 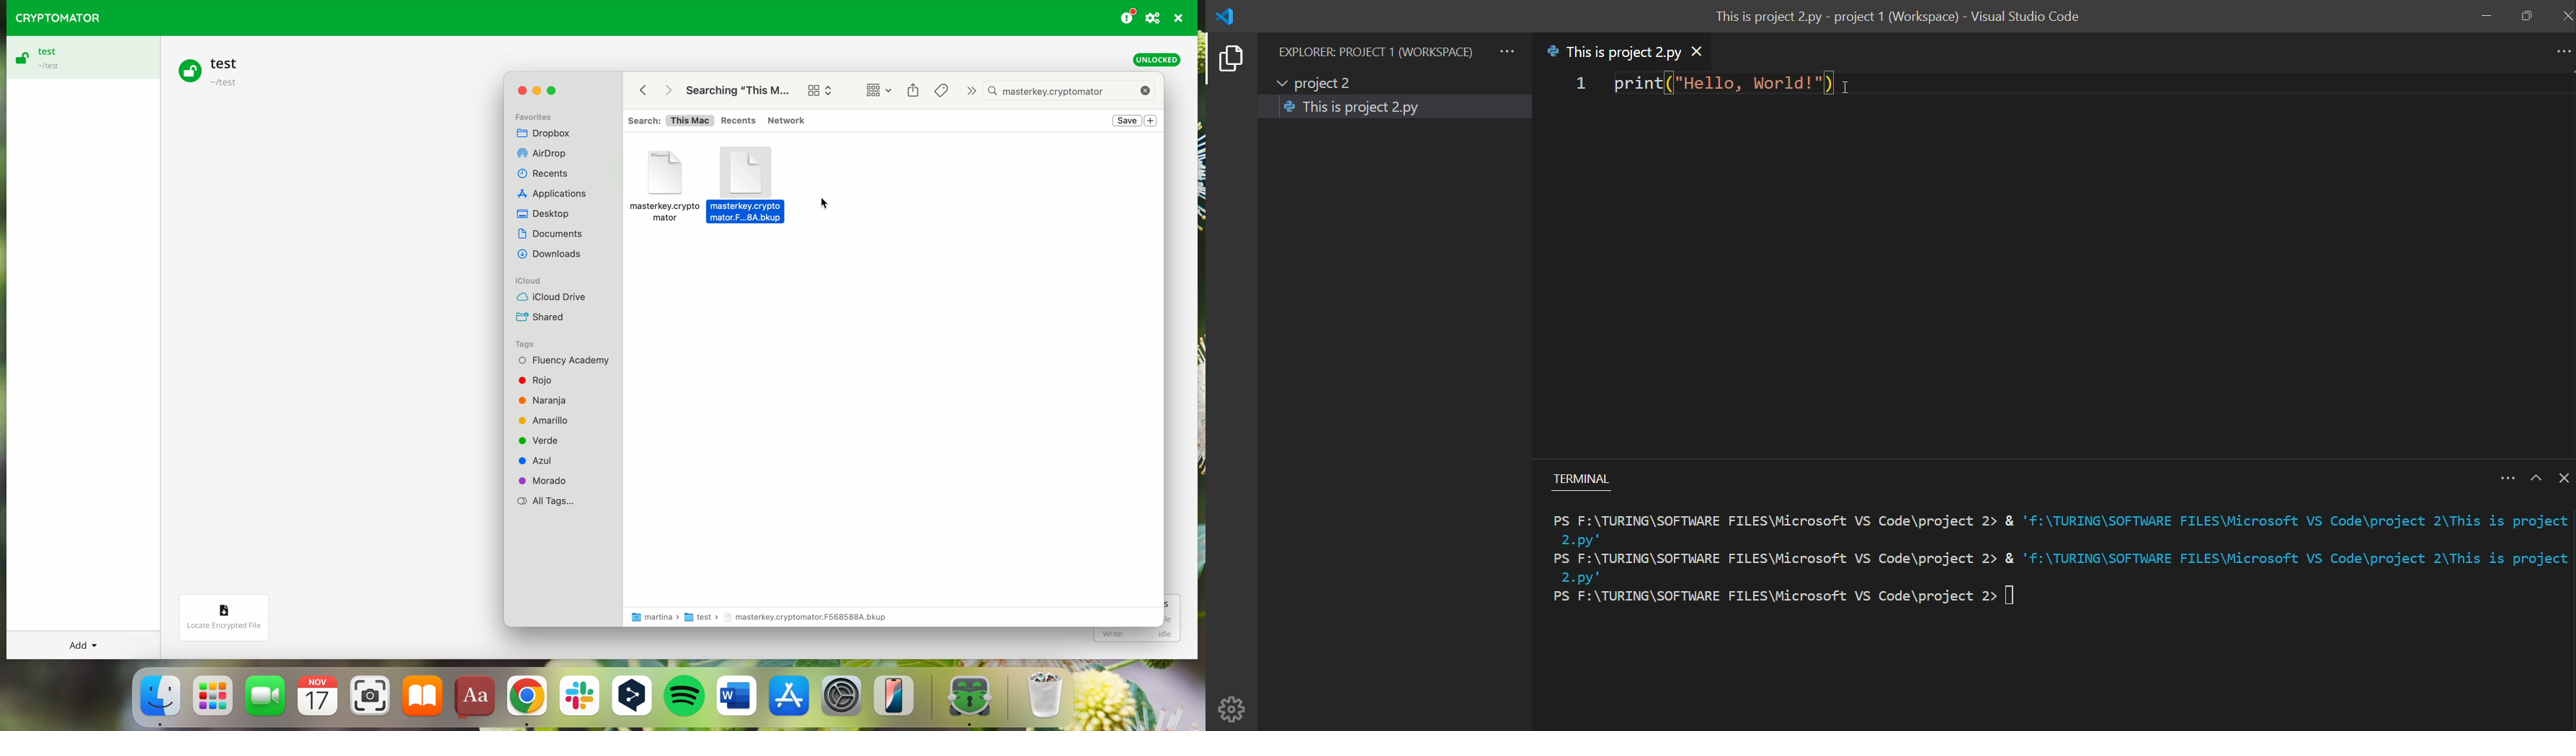 What do you see at coordinates (543, 318) in the screenshot?
I see `Shared` at bounding box center [543, 318].